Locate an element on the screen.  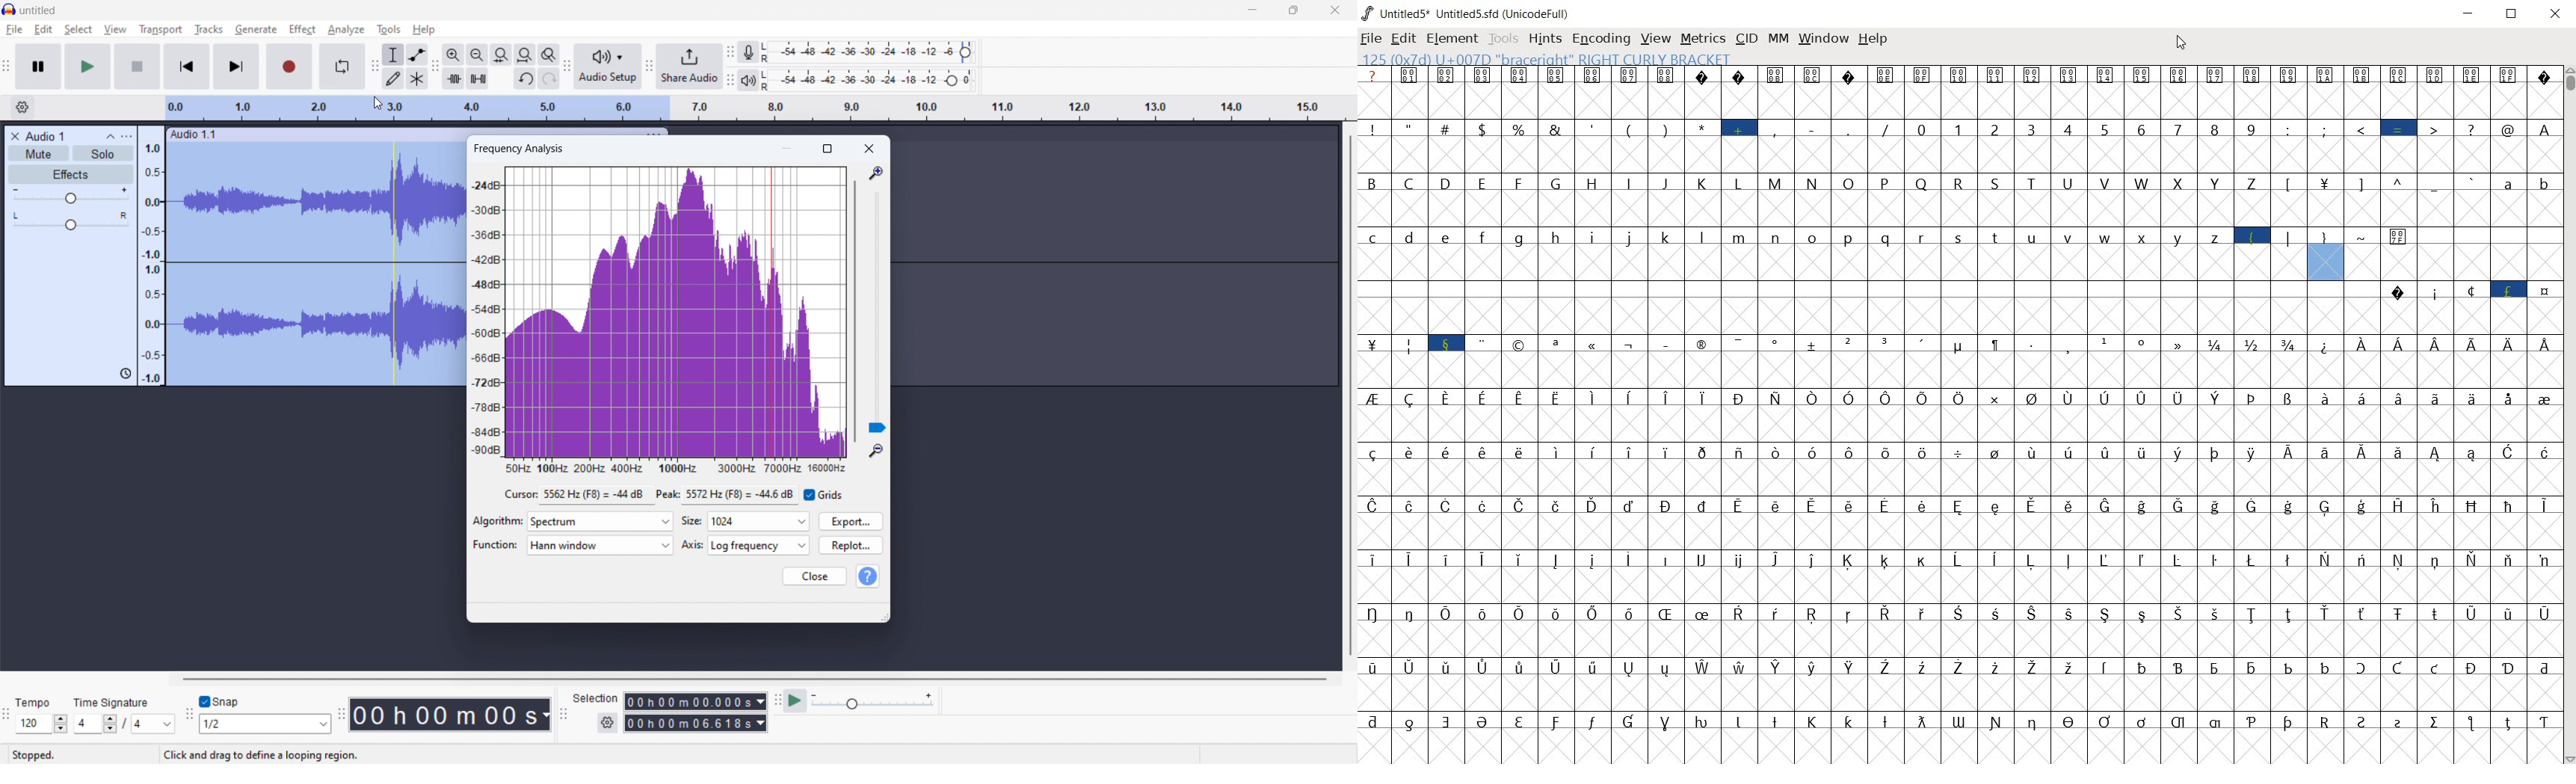
end time is located at coordinates (696, 724).